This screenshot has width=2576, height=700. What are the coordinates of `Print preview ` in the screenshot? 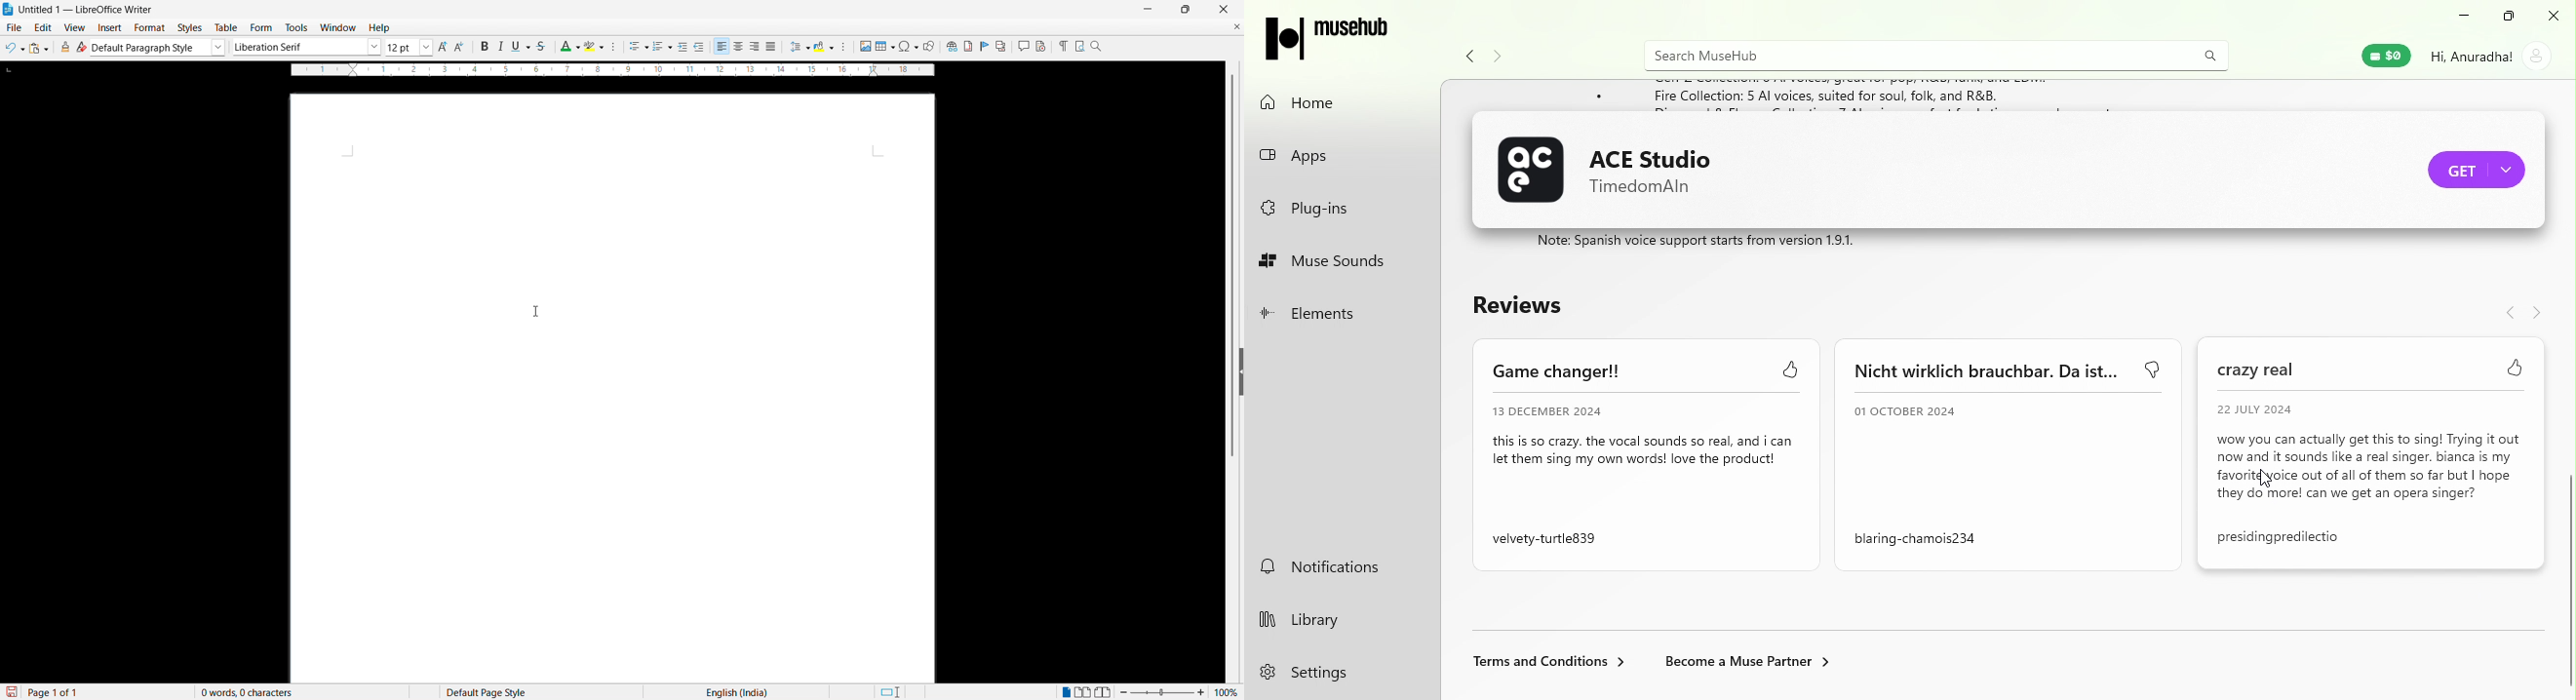 It's located at (1080, 45).